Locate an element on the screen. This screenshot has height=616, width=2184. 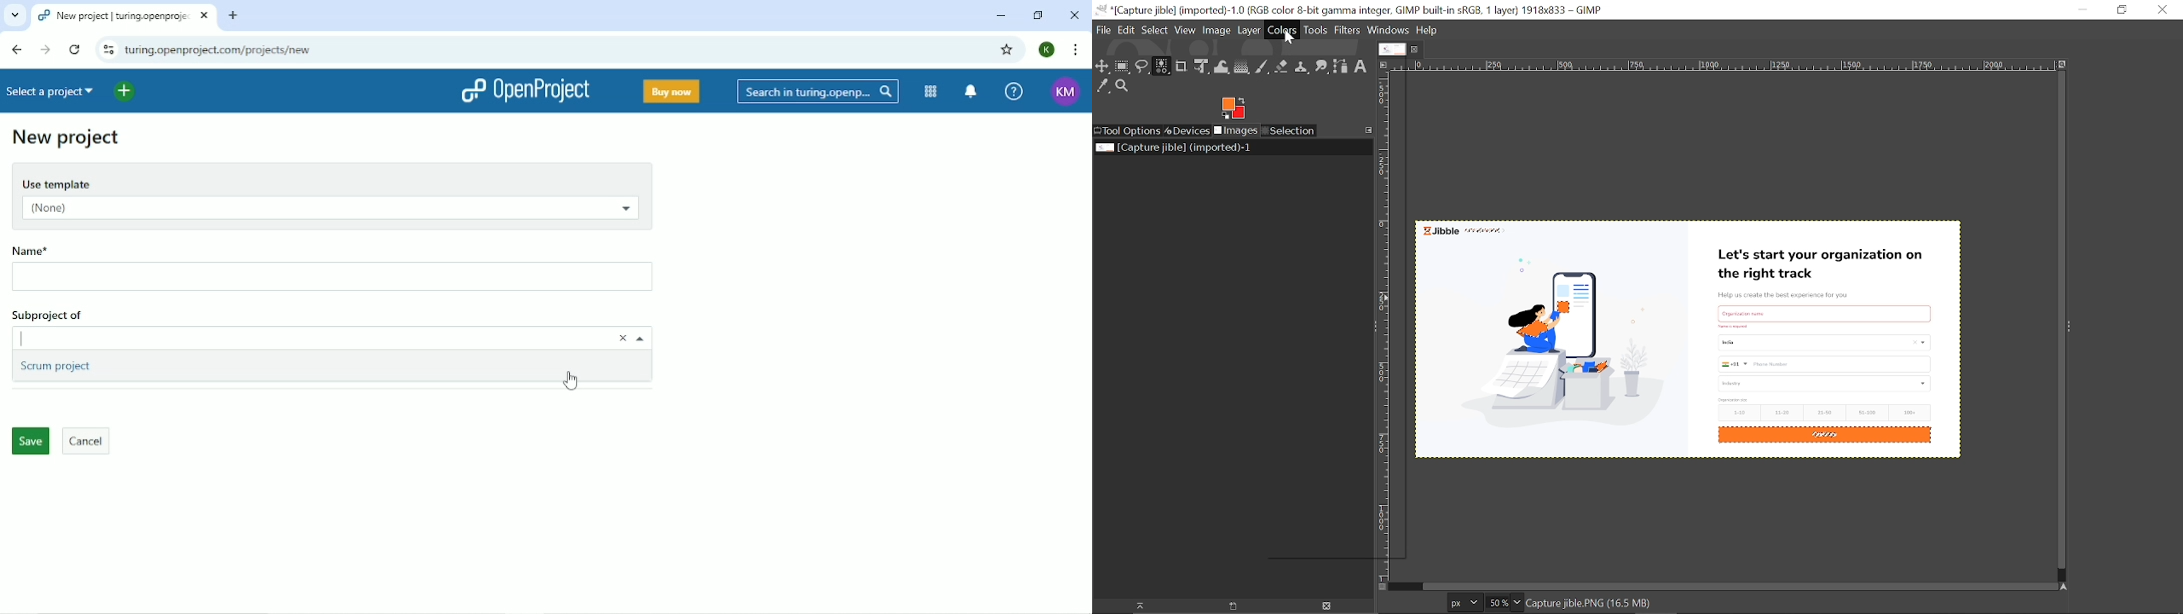
Search in turing.openproject is located at coordinates (816, 91).